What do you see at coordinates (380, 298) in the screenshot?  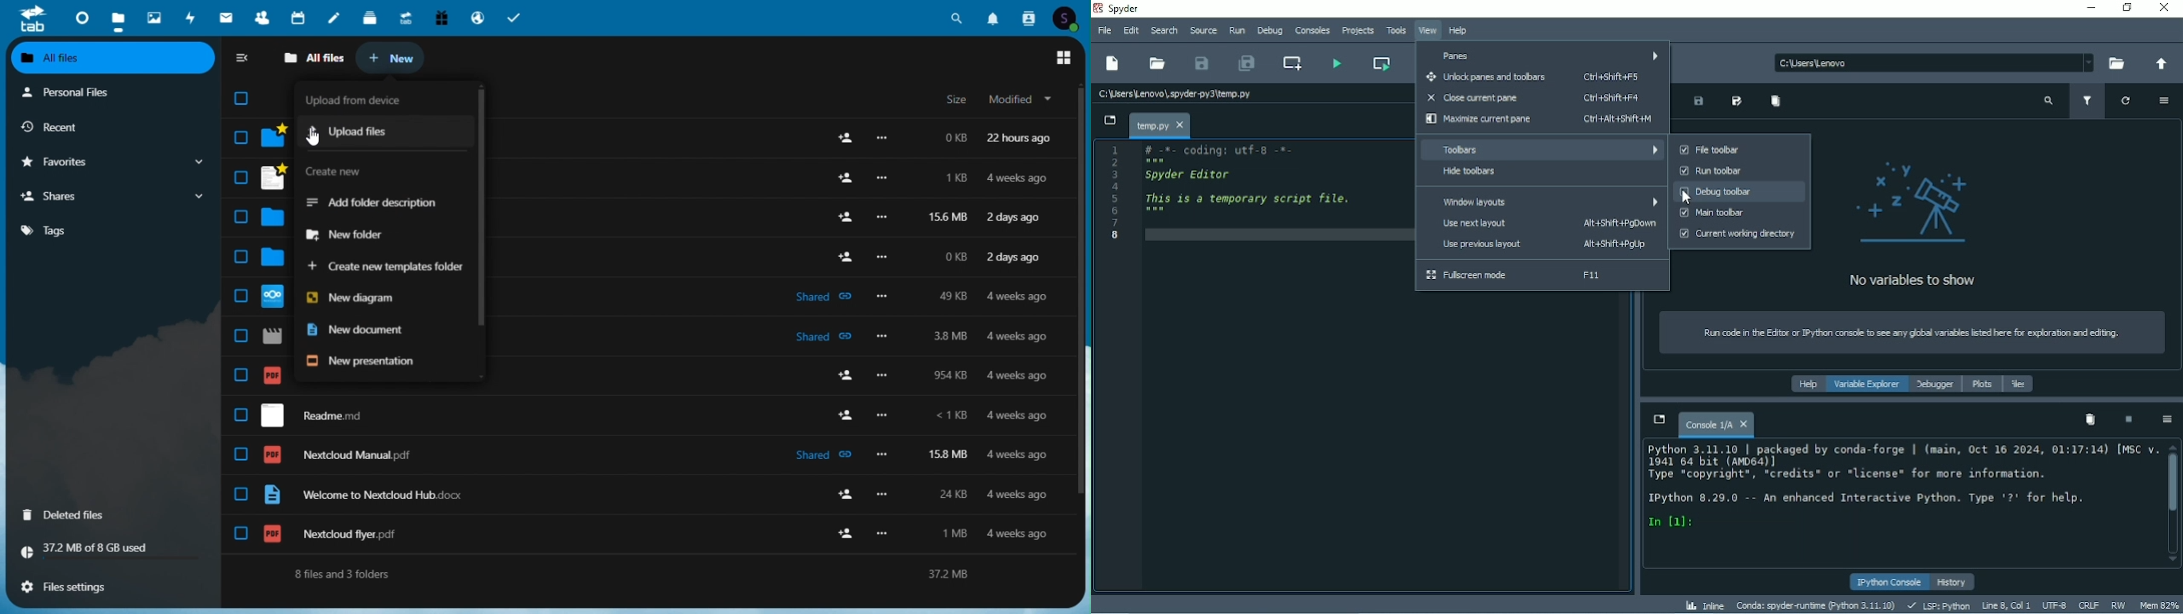 I see `new diagram` at bounding box center [380, 298].